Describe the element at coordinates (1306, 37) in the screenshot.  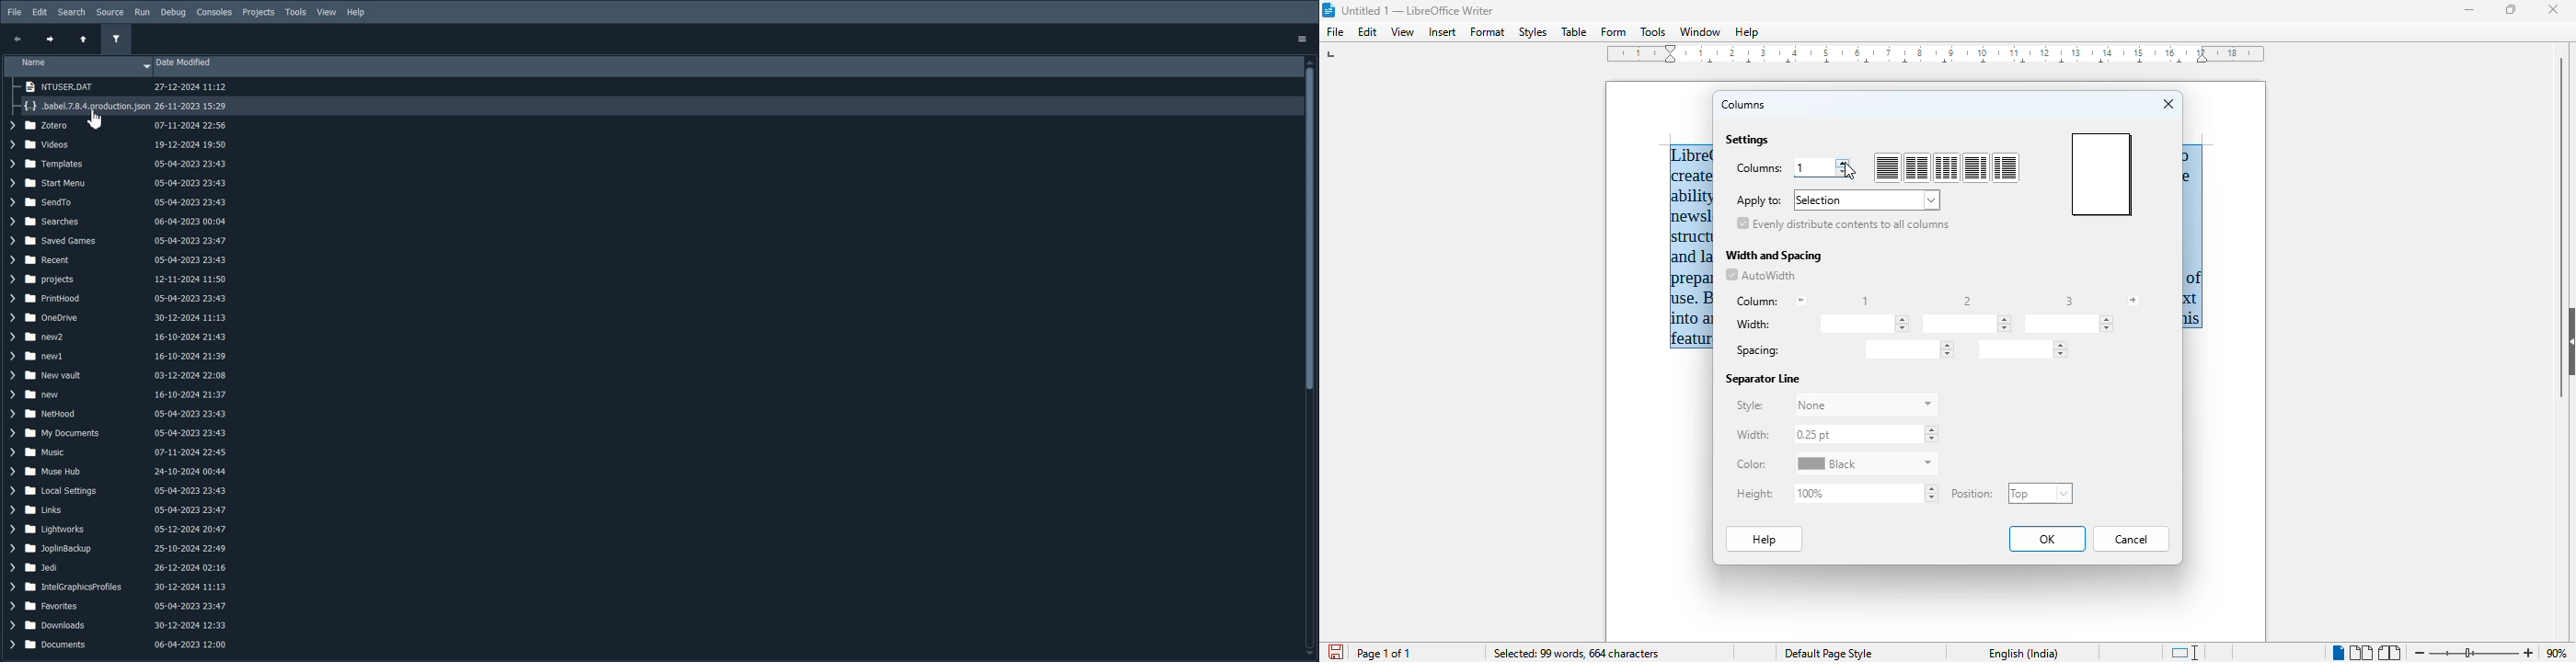
I see `Options` at that location.